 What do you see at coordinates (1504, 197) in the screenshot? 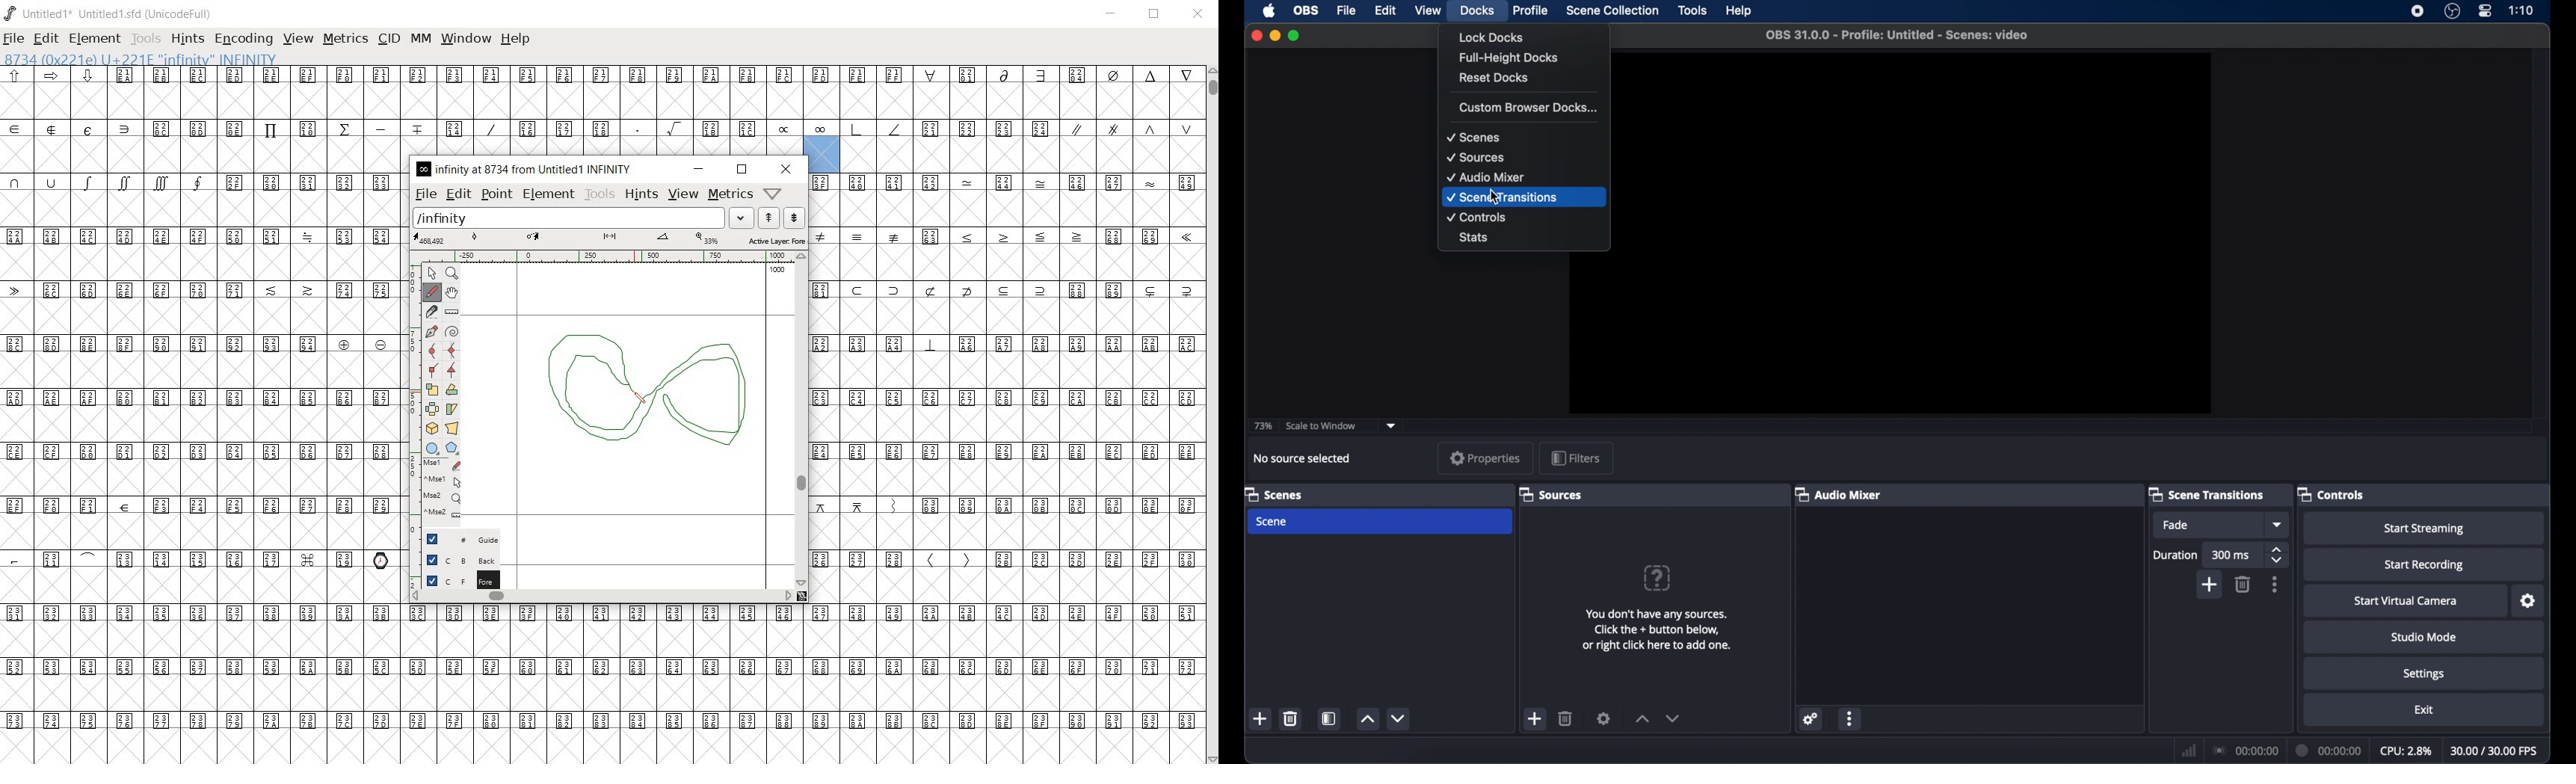
I see `scene transitions` at bounding box center [1504, 197].